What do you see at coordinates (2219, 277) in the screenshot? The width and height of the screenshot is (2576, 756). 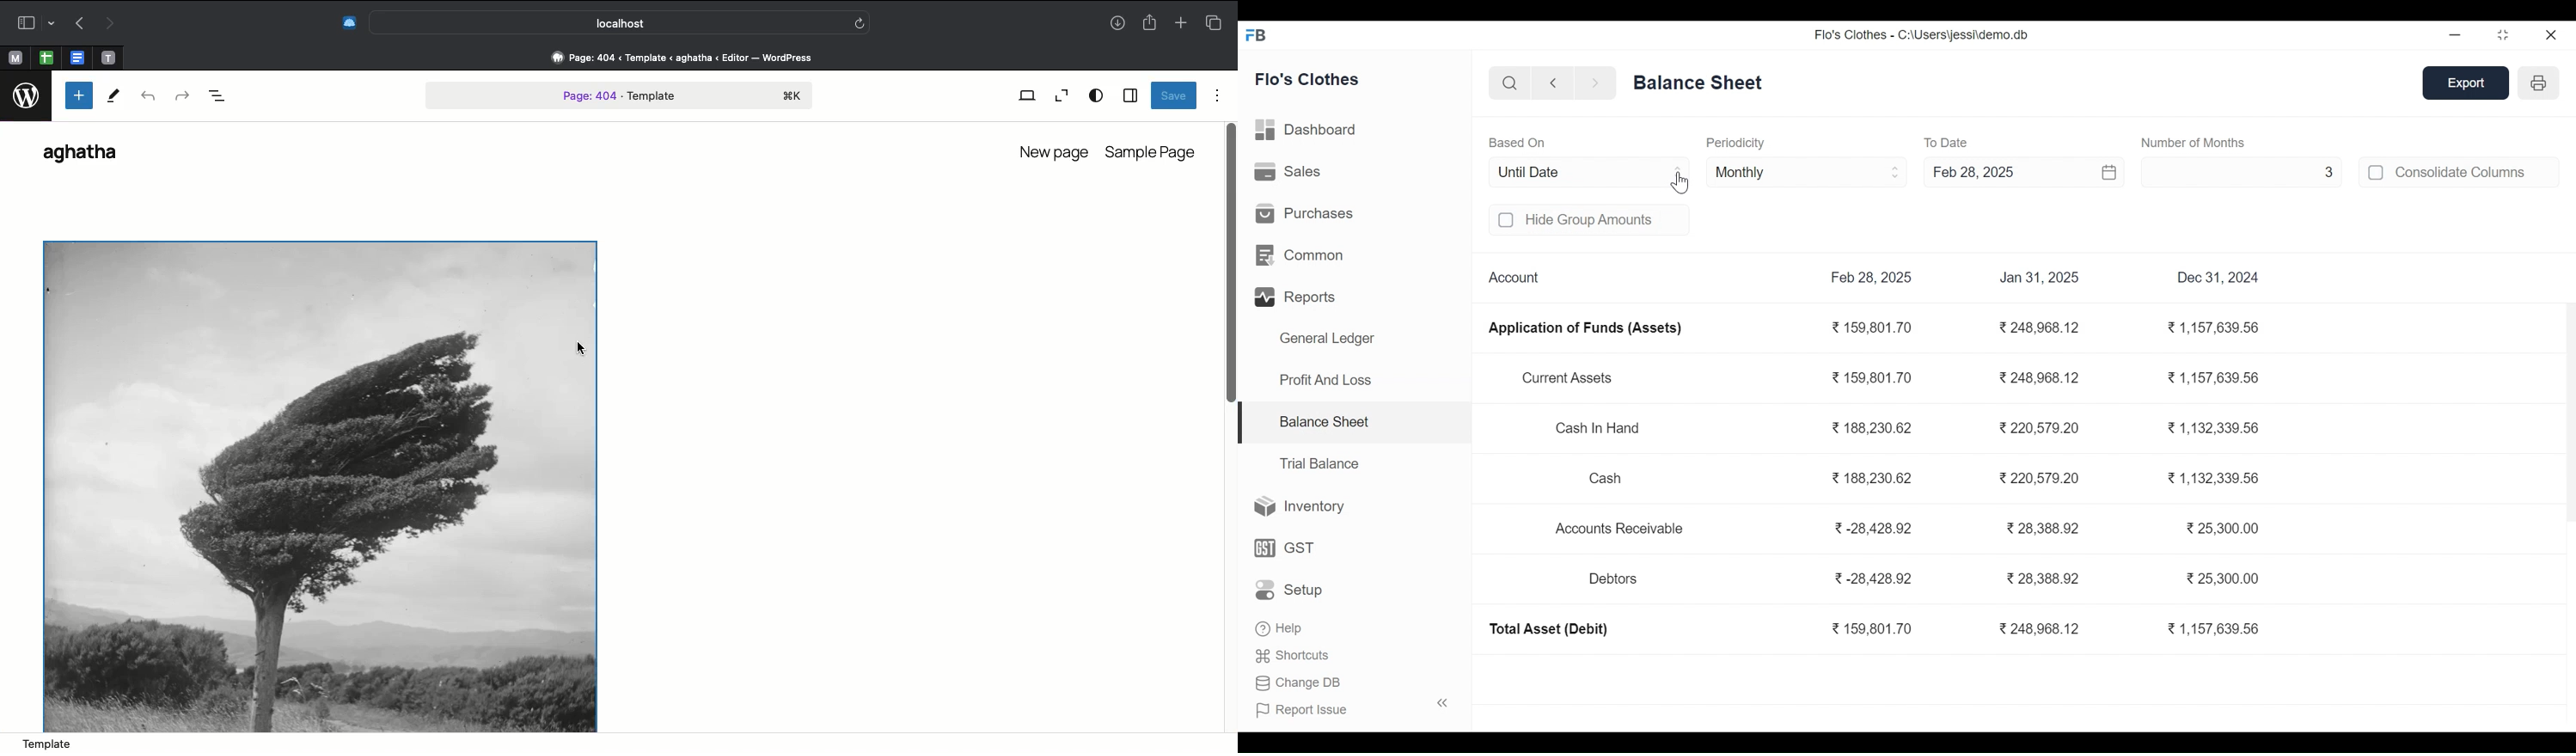 I see `Dec 31, 2024` at bounding box center [2219, 277].